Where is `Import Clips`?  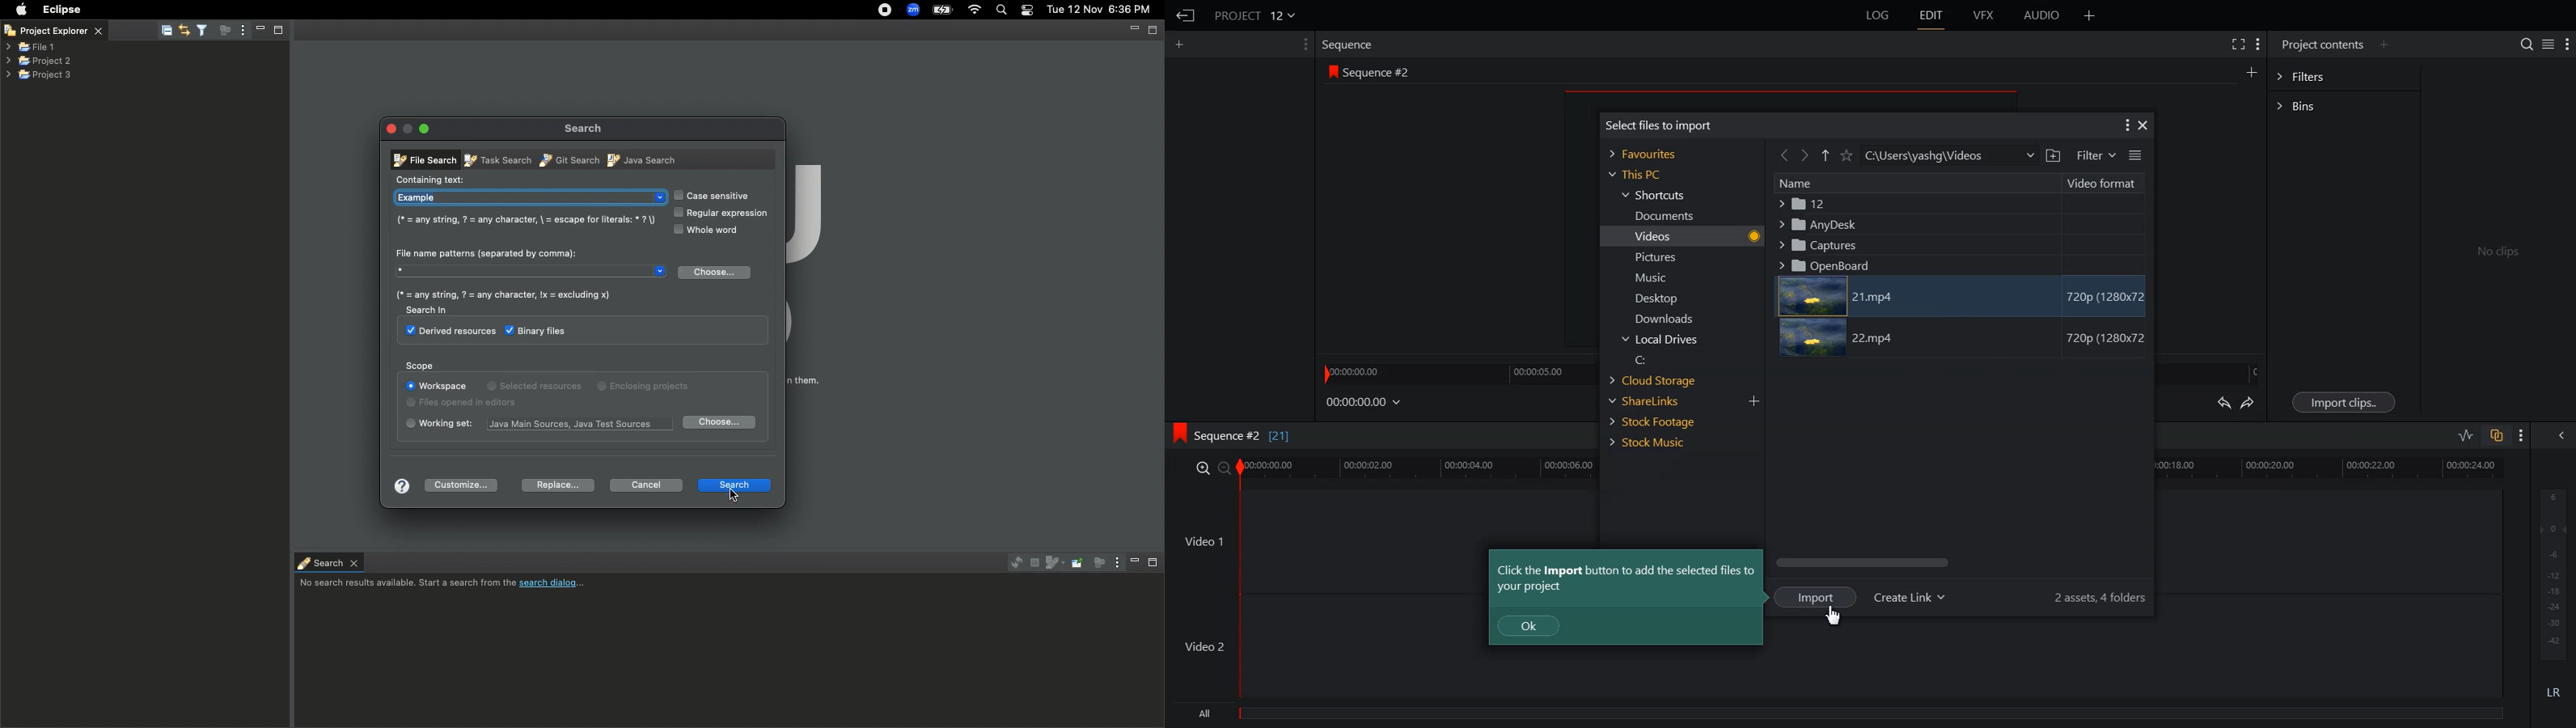 Import Clips is located at coordinates (2344, 402).